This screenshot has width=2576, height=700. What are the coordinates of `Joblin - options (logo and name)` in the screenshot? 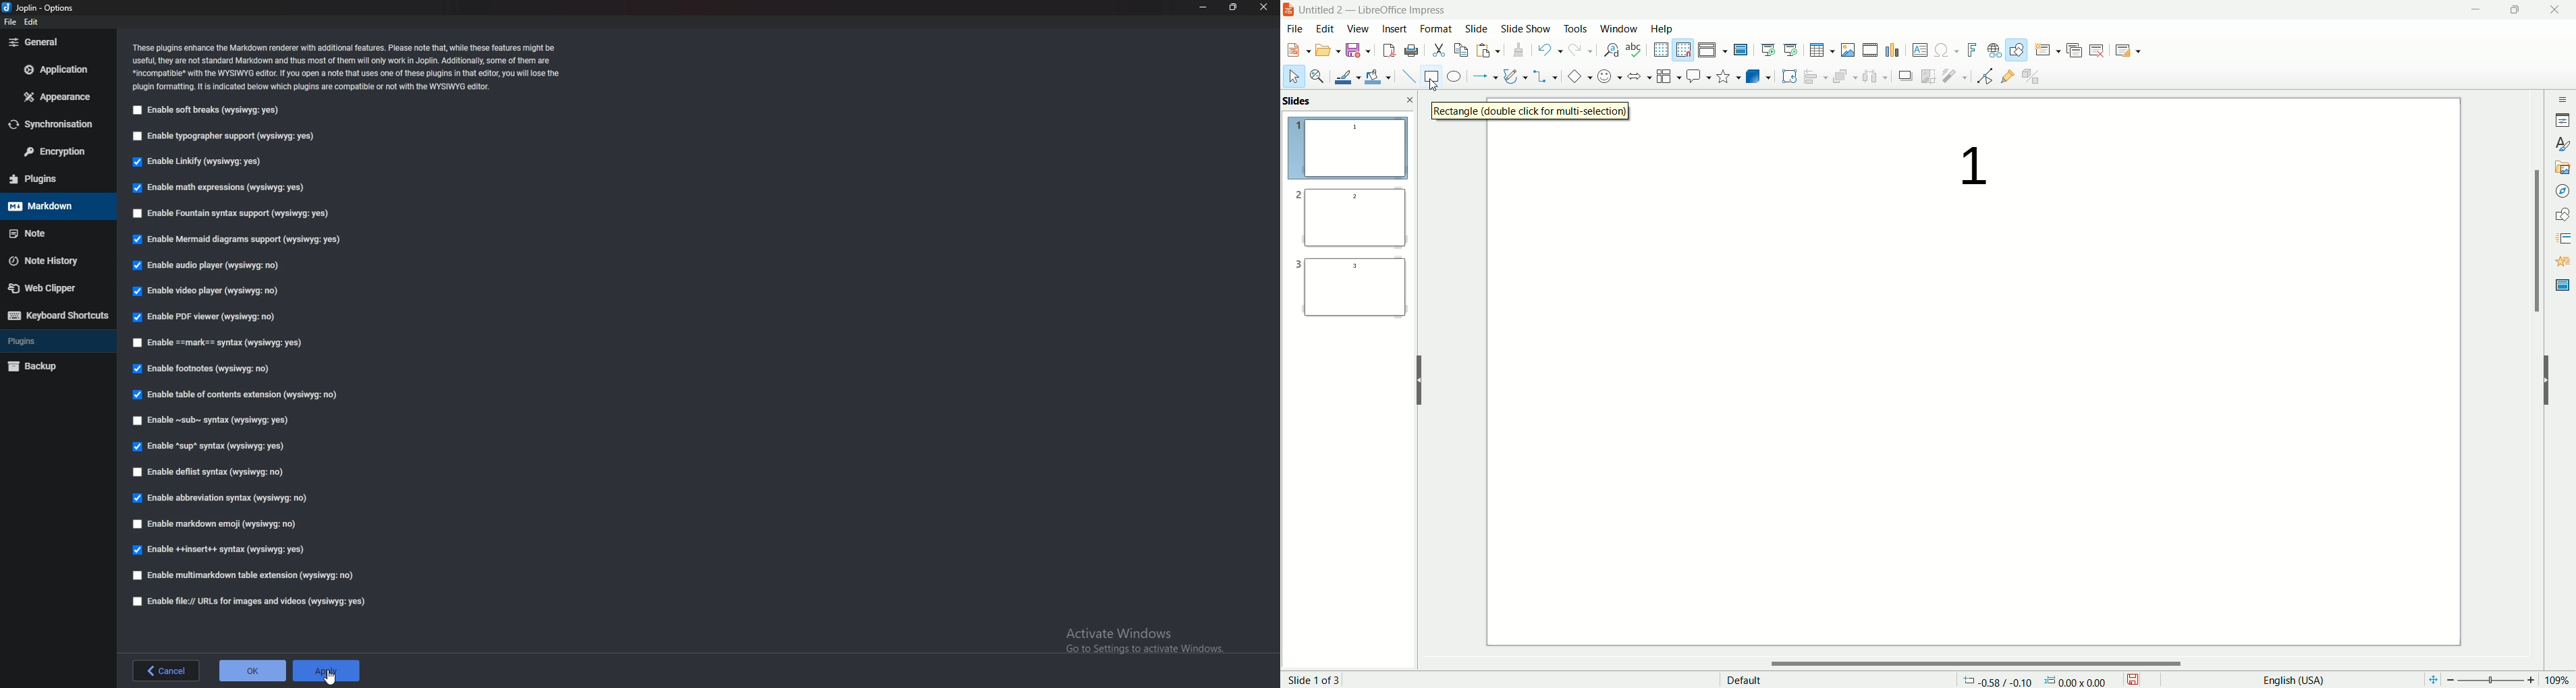 It's located at (37, 8).